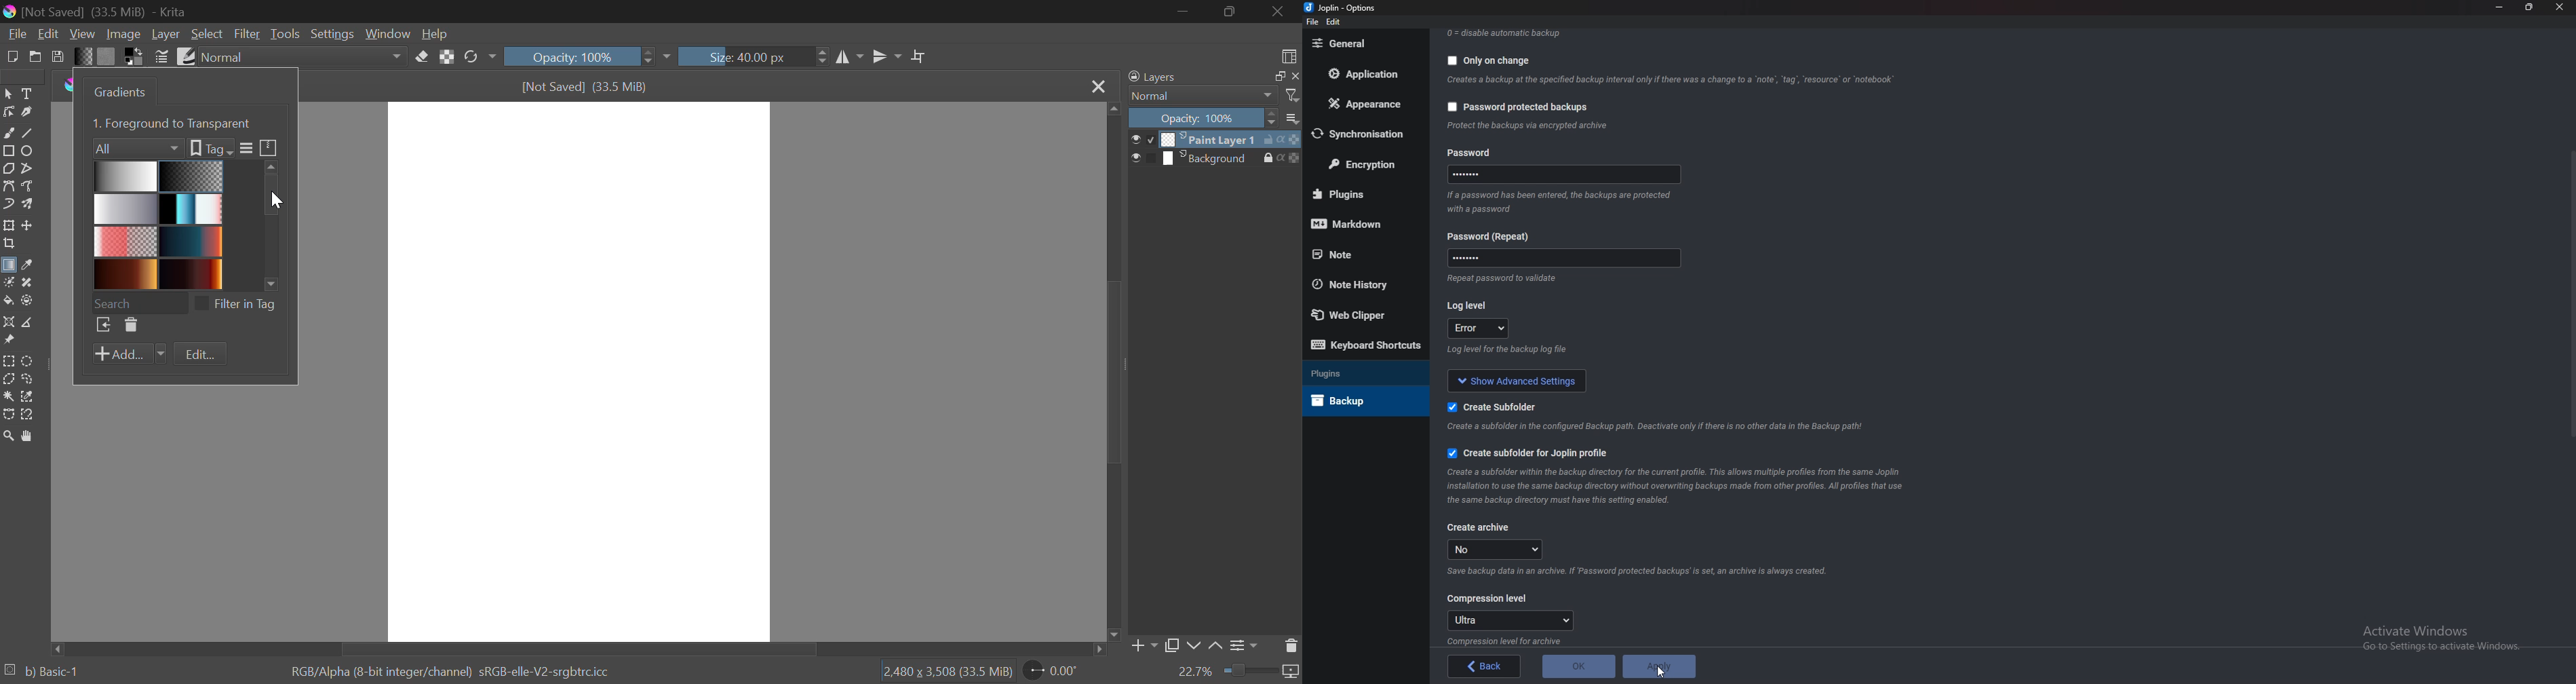 The width and height of the screenshot is (2576, 700). I want to click on info on subfolder for joplin profile, so click(1685, 485).